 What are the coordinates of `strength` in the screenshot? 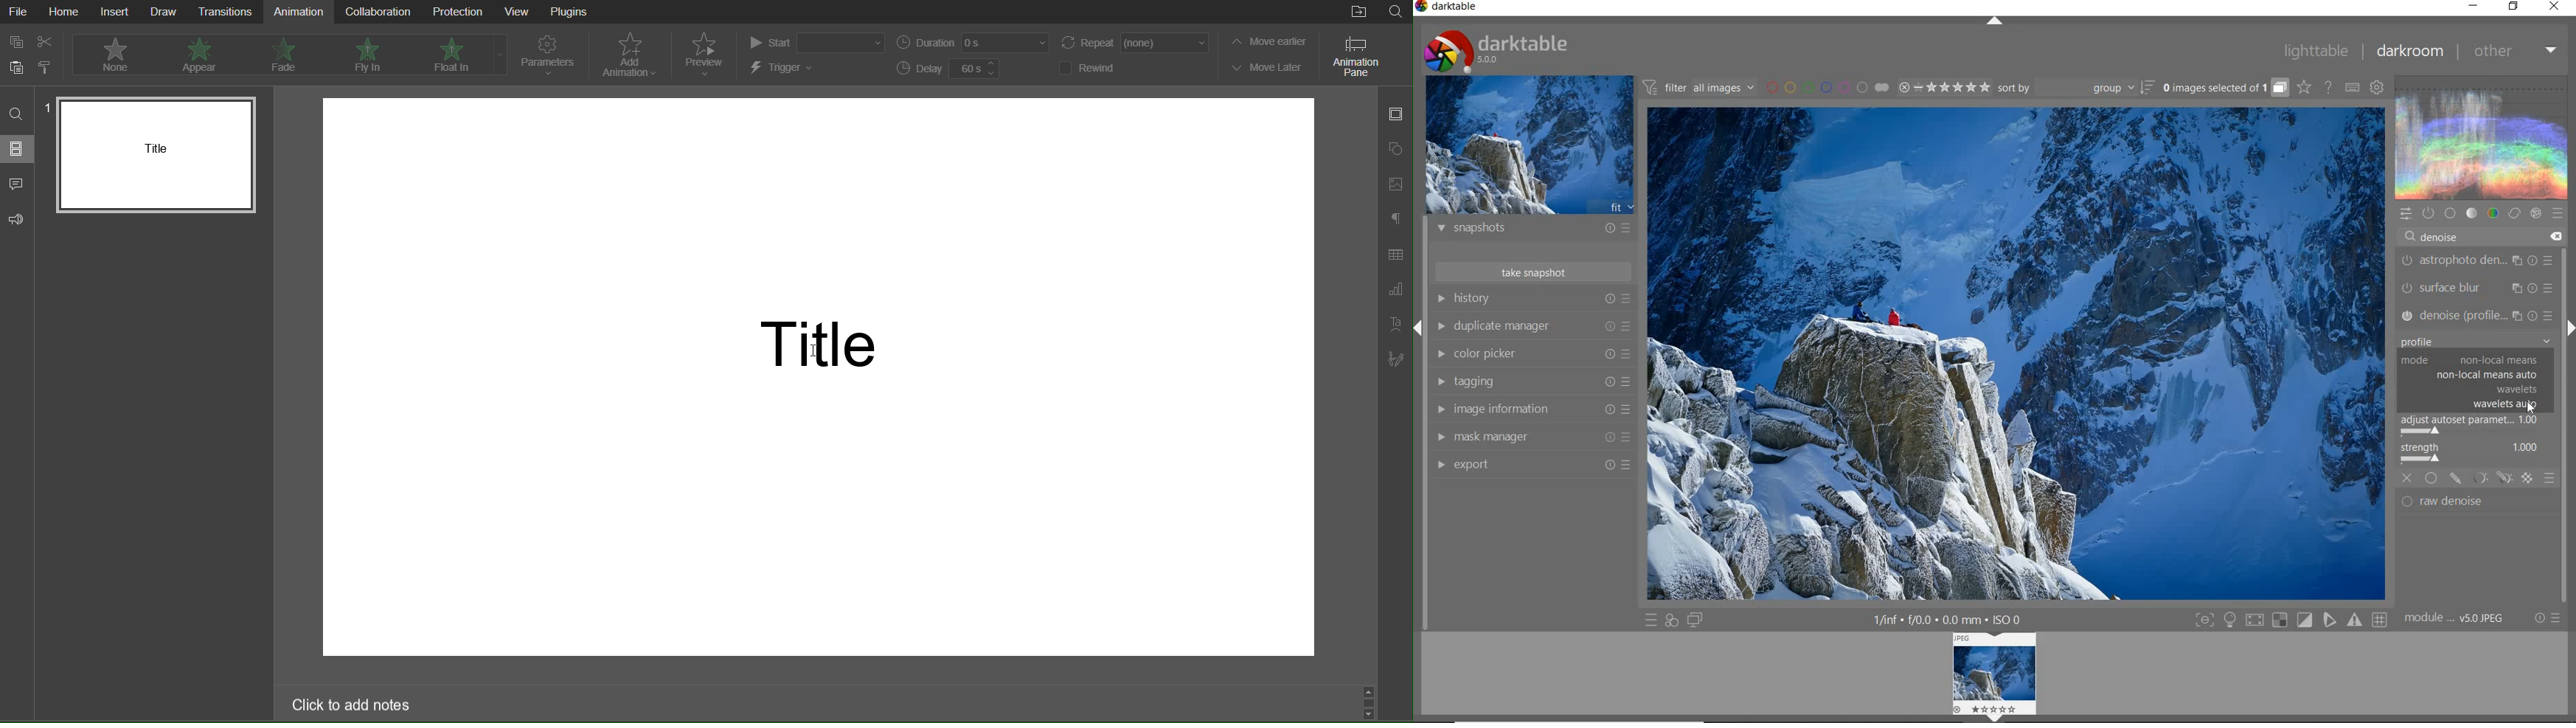 It's located at (2473, 454).